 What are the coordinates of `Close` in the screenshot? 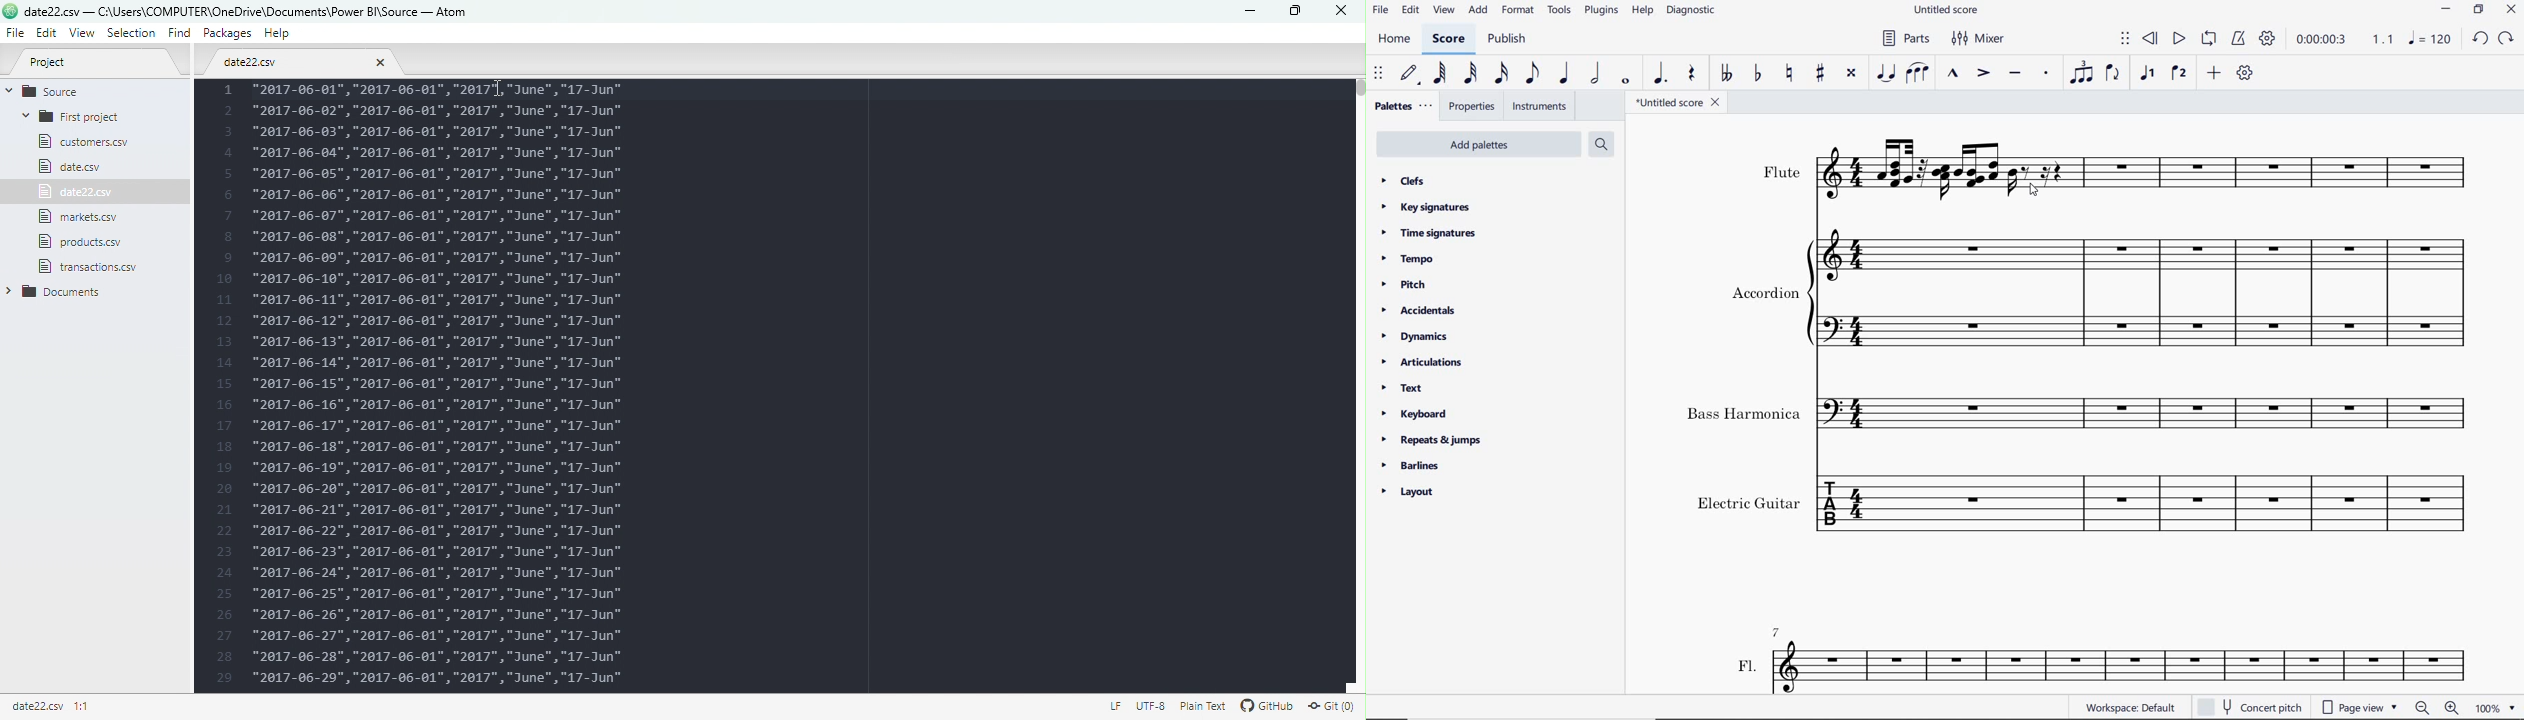 It's located at (1336, 11).